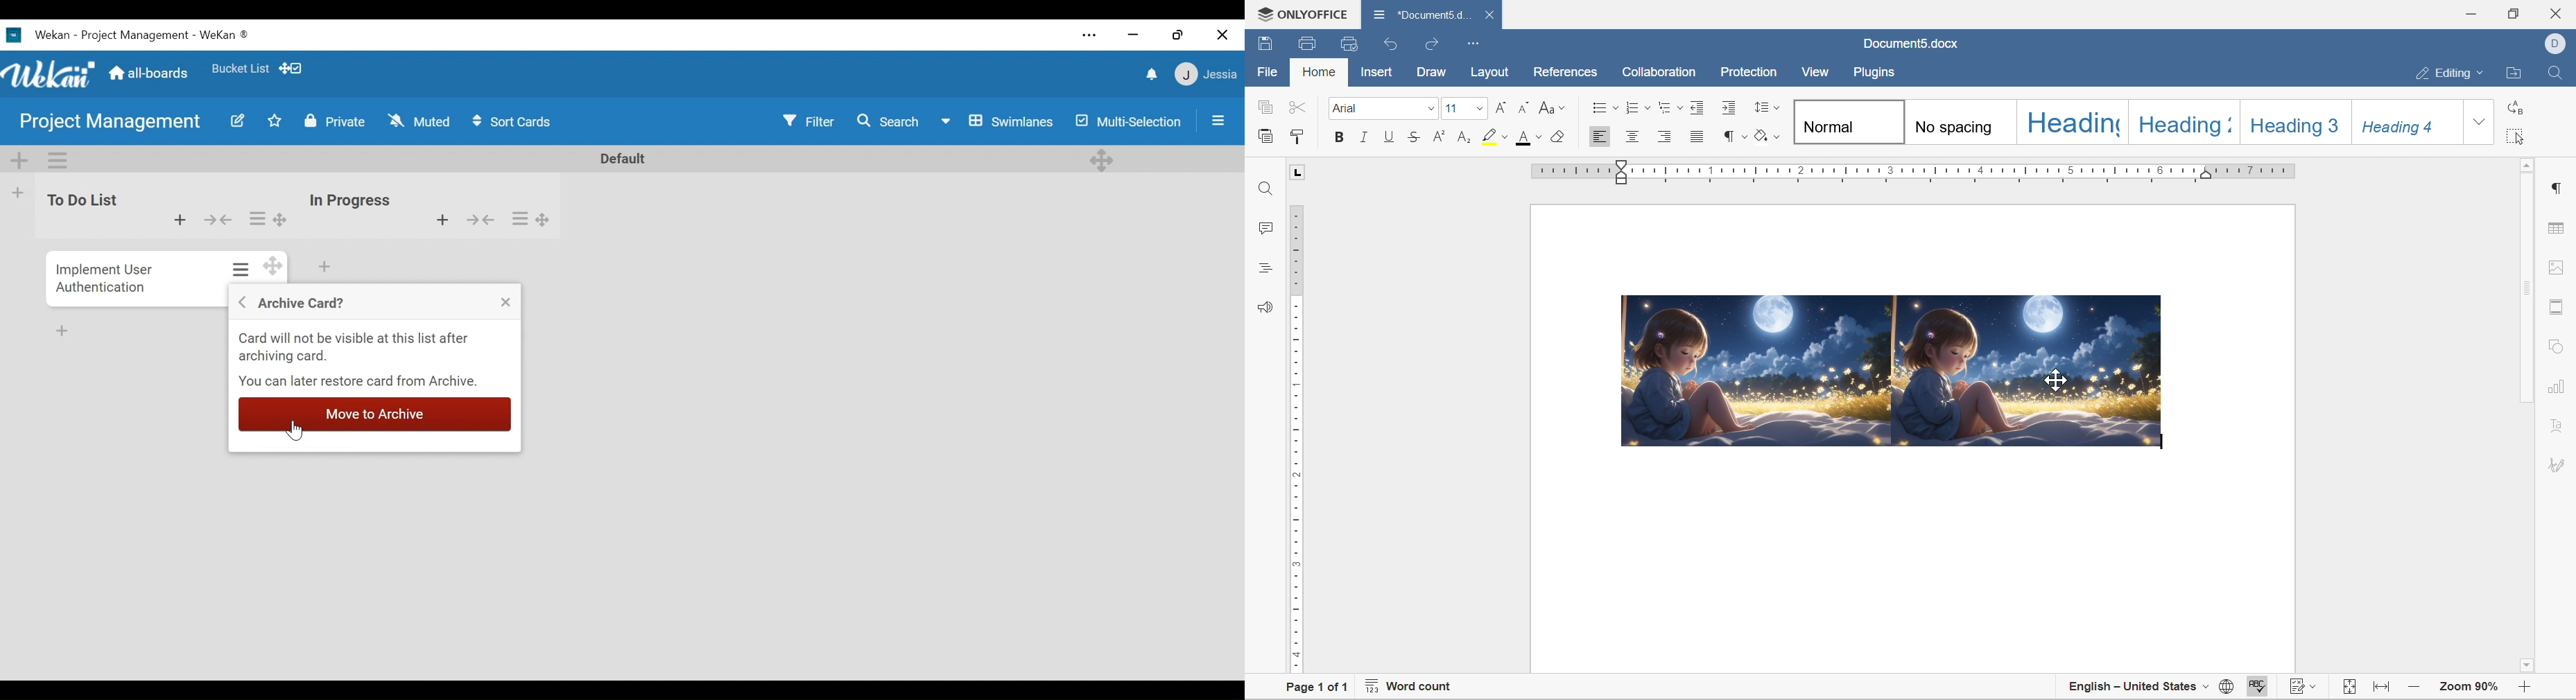  What do you see at coordinates (1698, 137) in the screenshot?
I see `justified` at bounding box center [1698, 137].